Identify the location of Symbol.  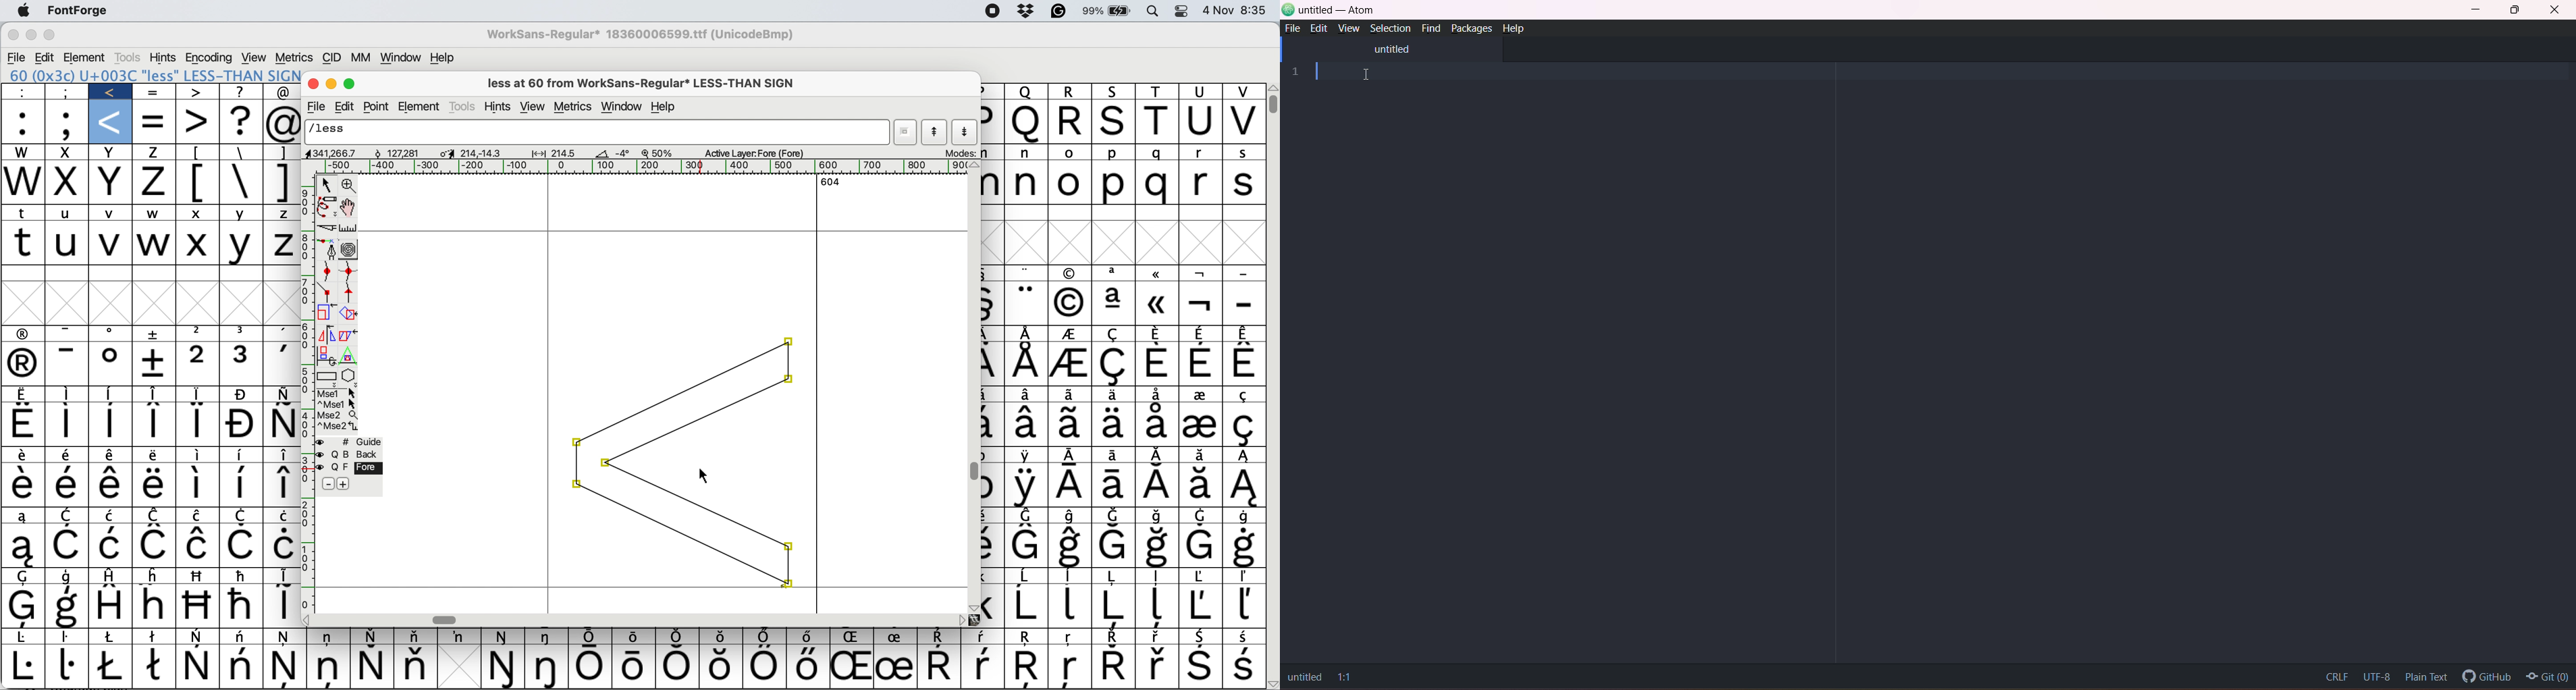
(1242, 486).